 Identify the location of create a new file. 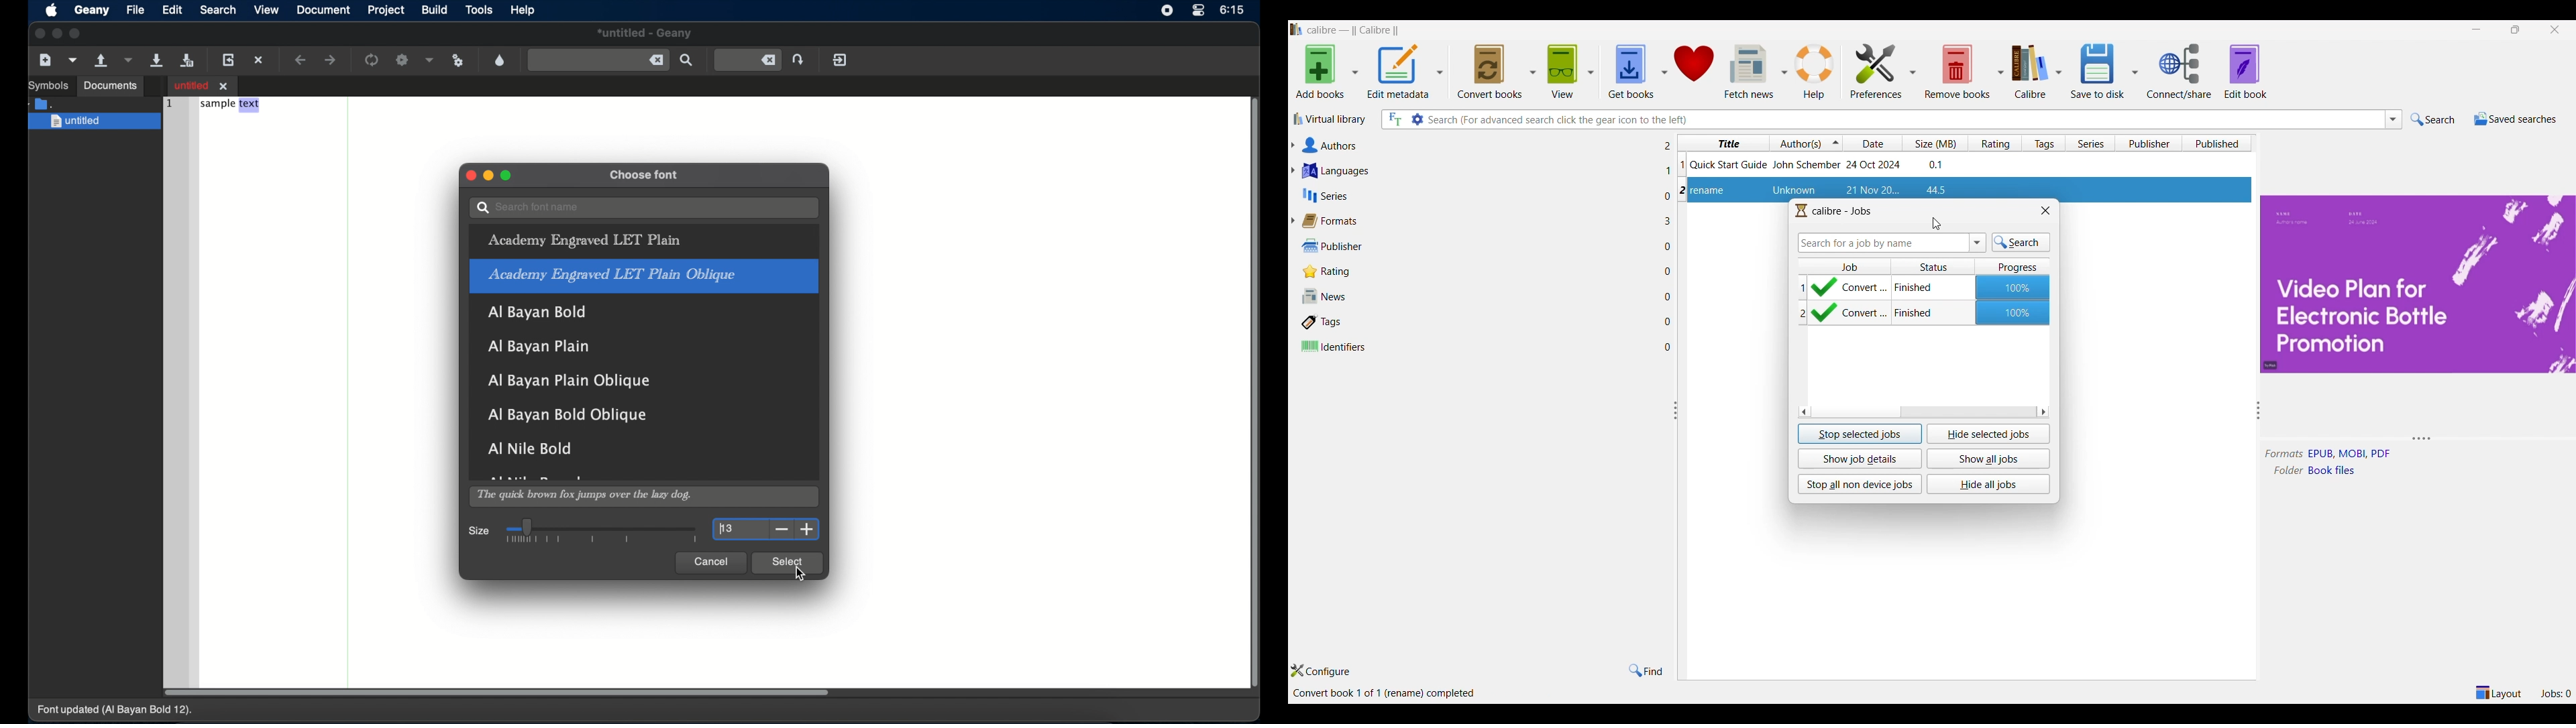
(46, 60).